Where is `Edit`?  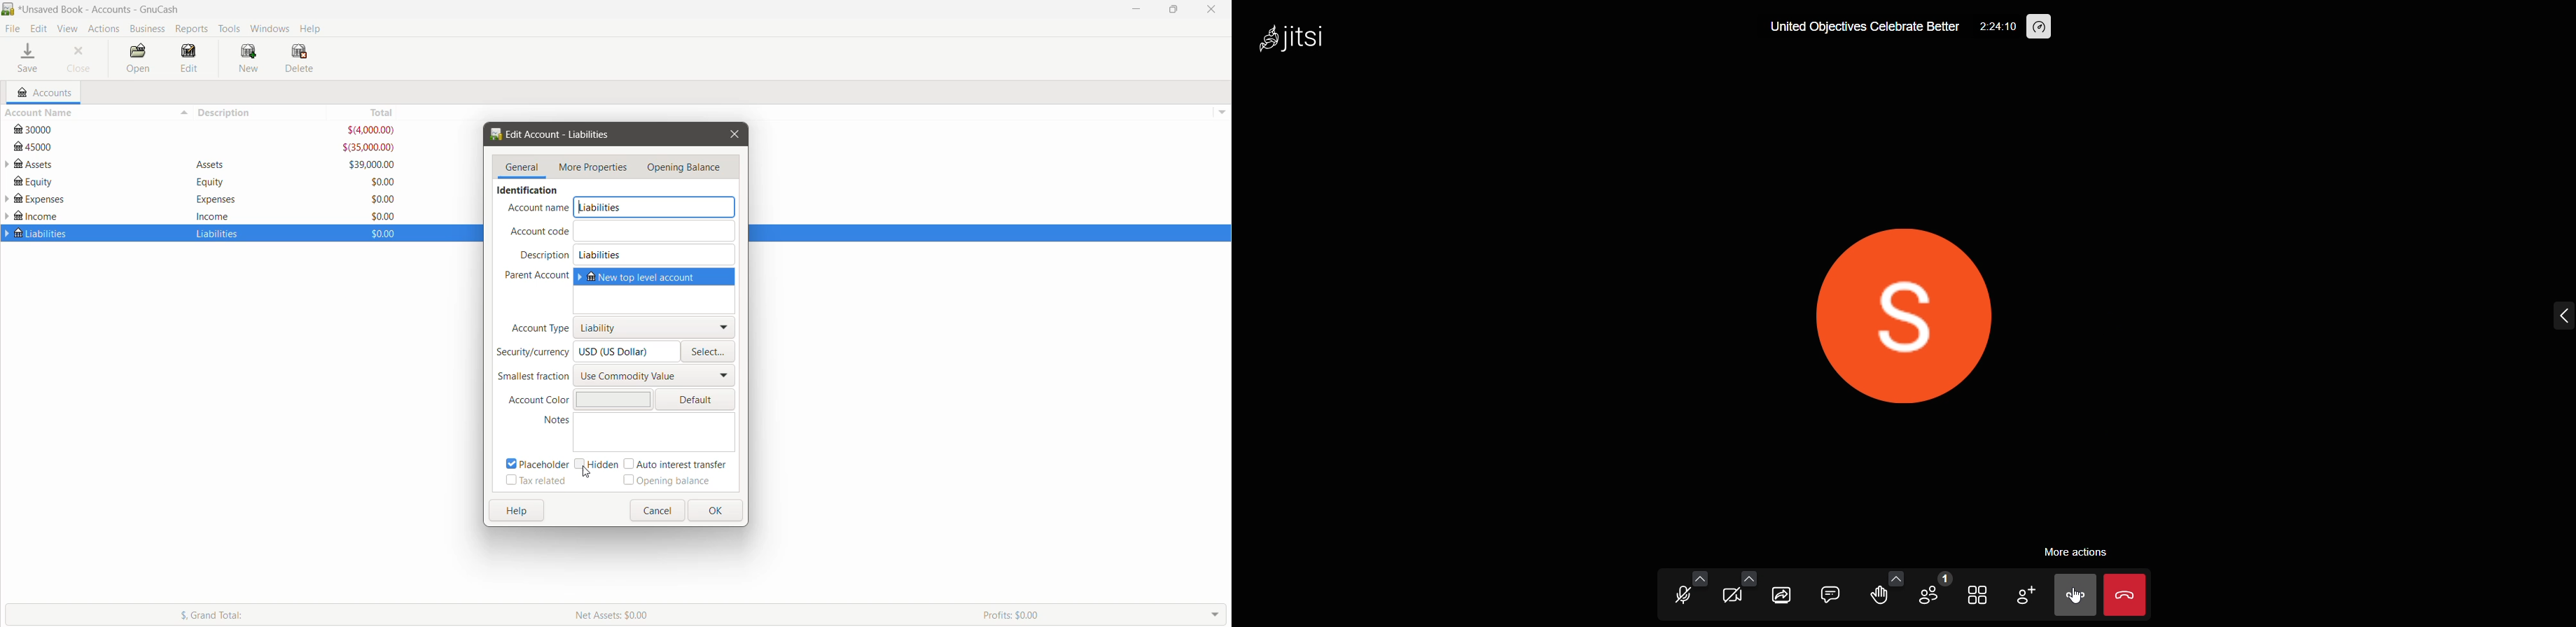
Edit is located at coordinates (40, 29).